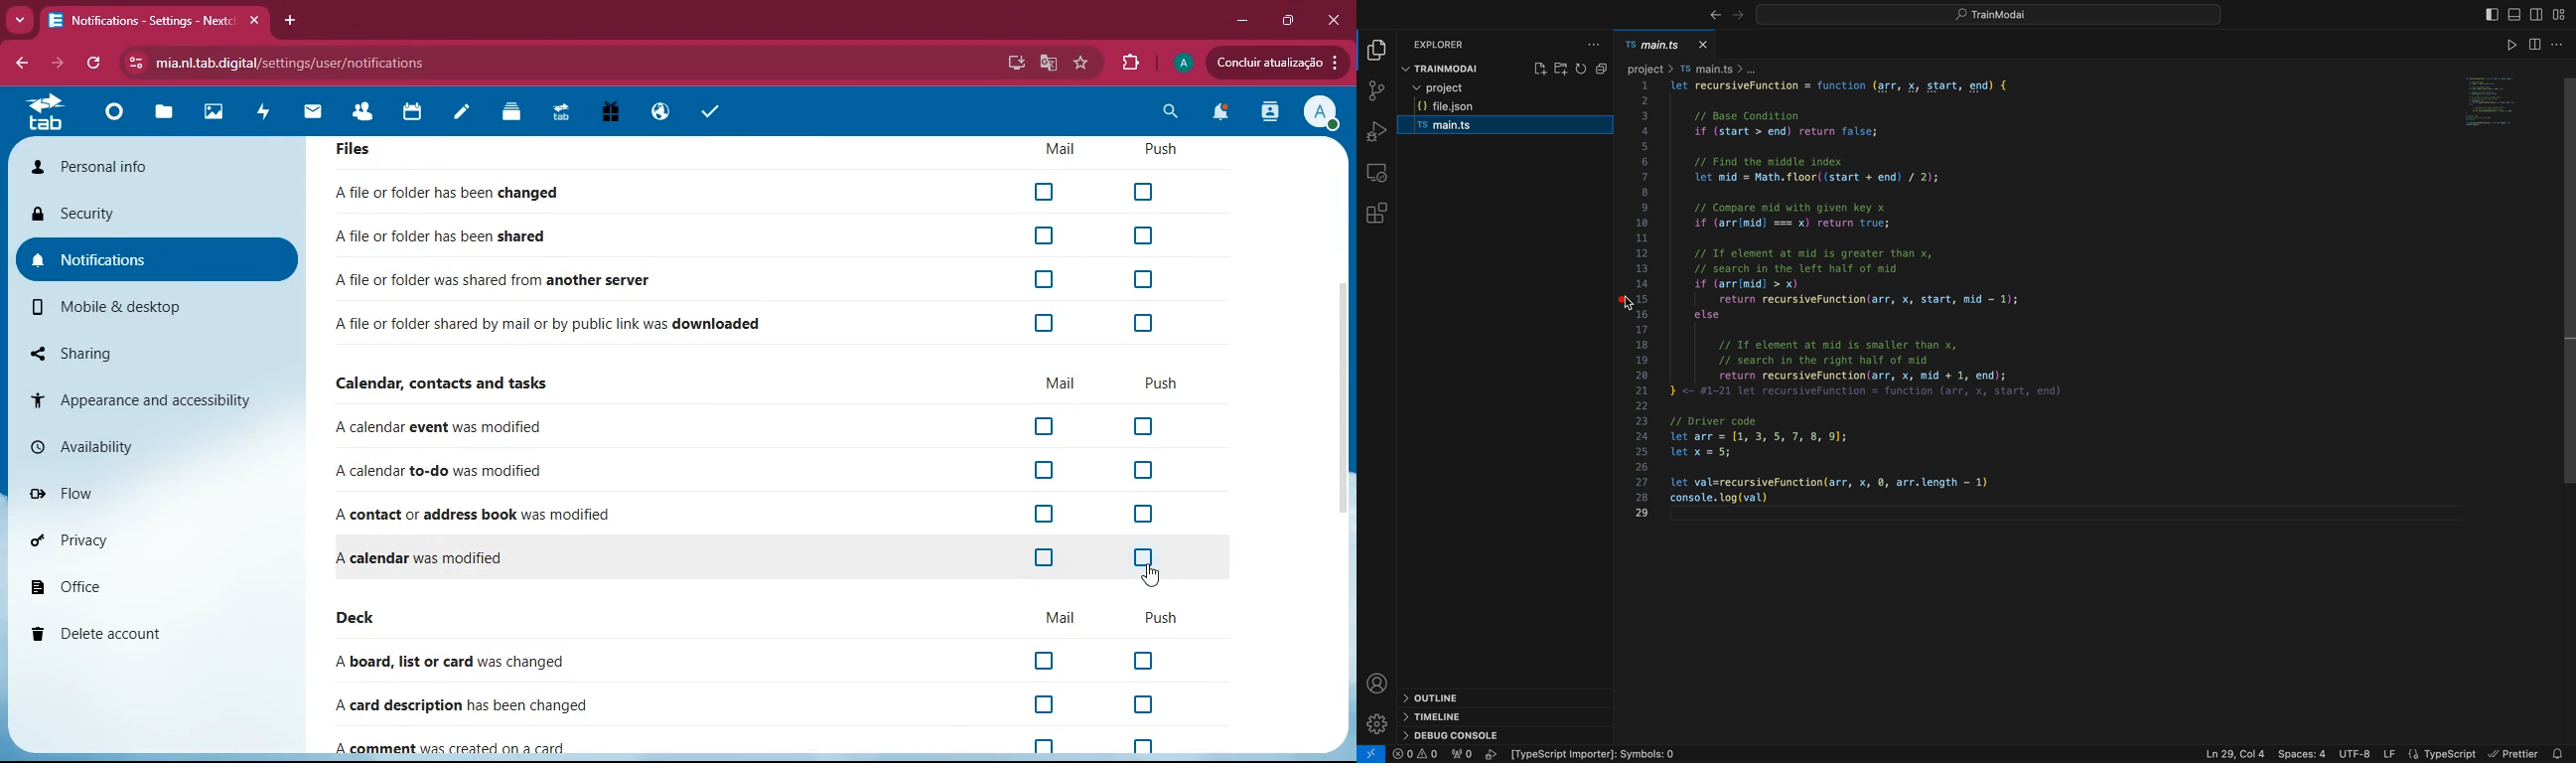  I want to click on run, so click(2505, 41).